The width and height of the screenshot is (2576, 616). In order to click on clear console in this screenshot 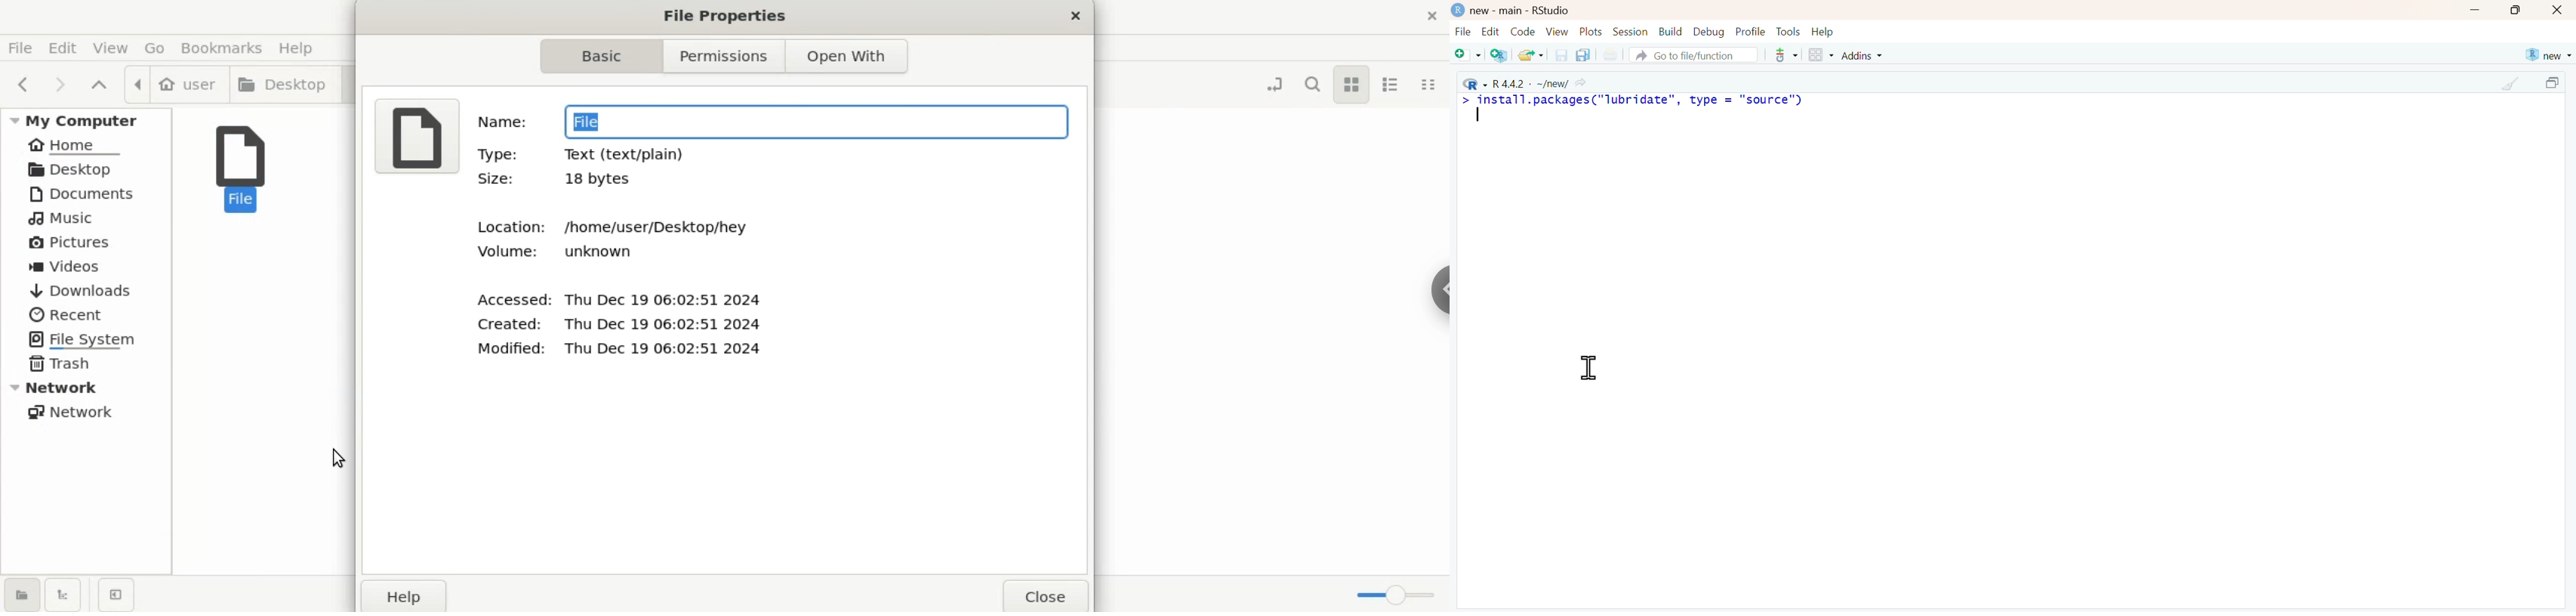, I will do `click(2512, 84)`.